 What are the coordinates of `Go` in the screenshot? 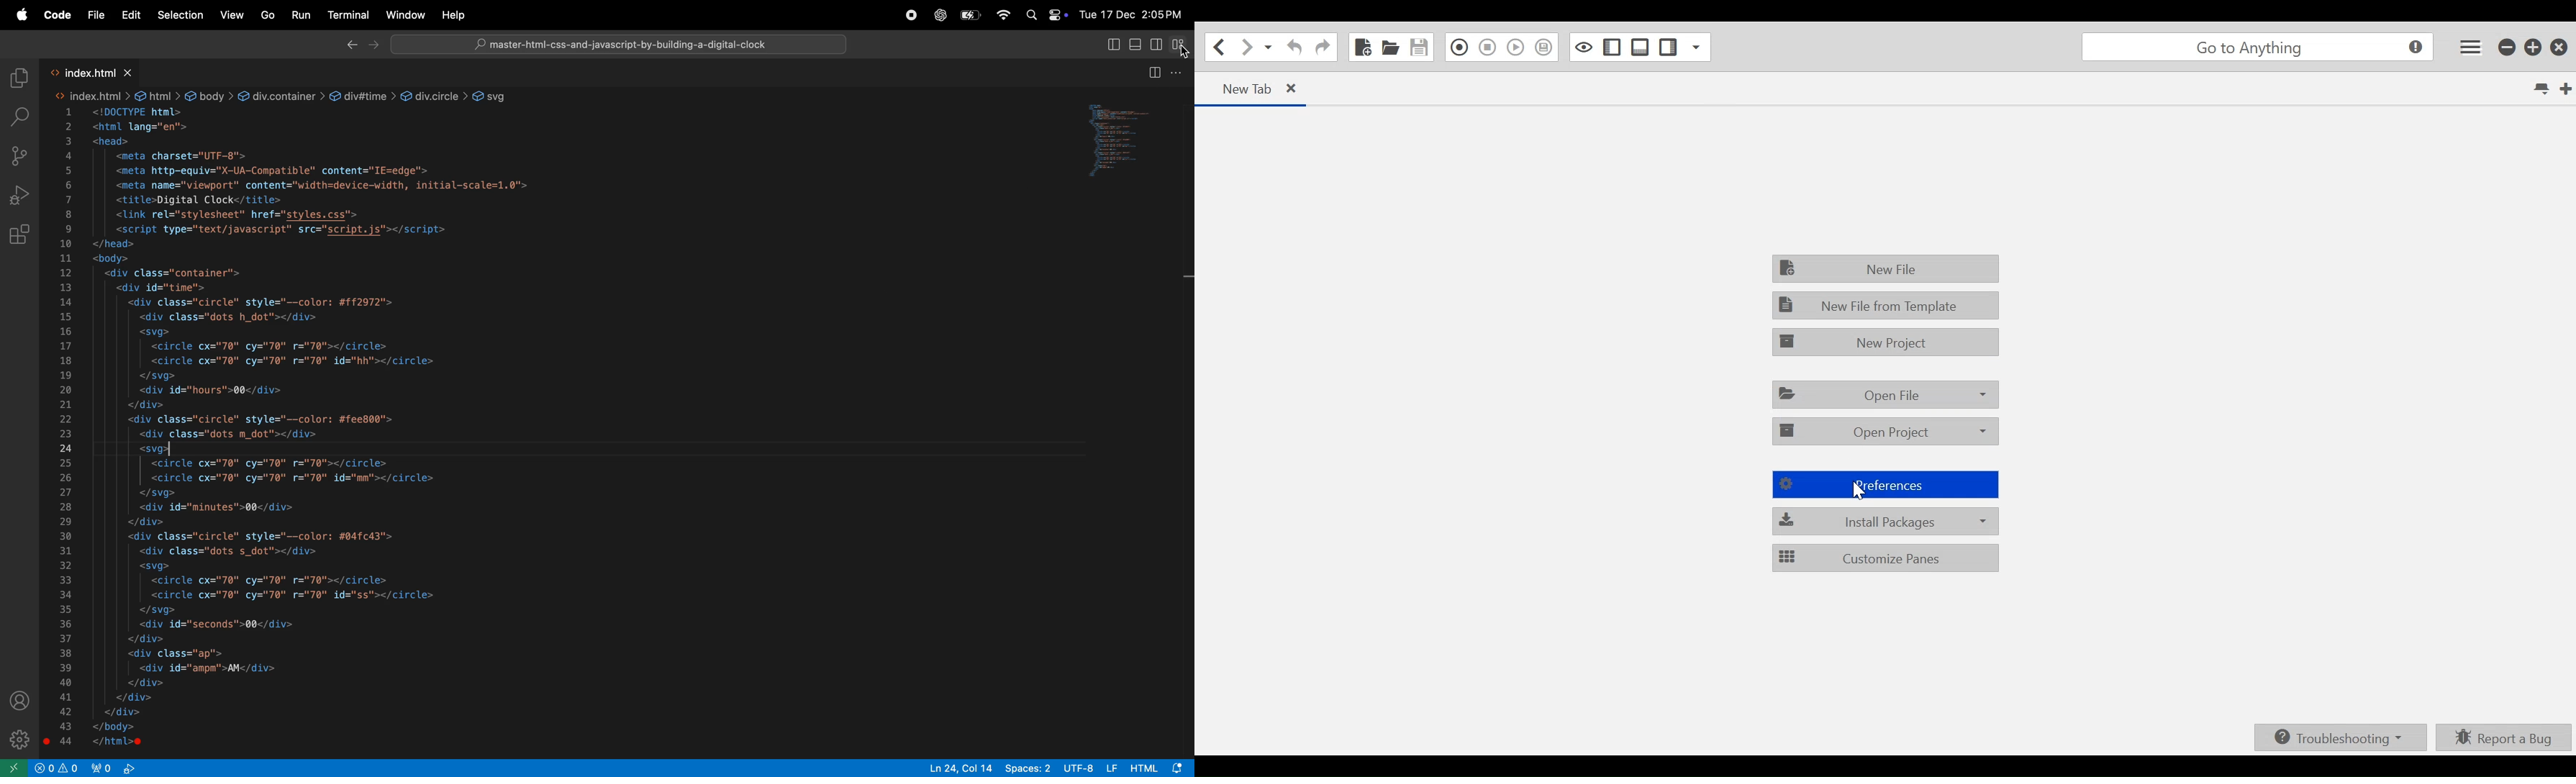 It's located at (269, 16).